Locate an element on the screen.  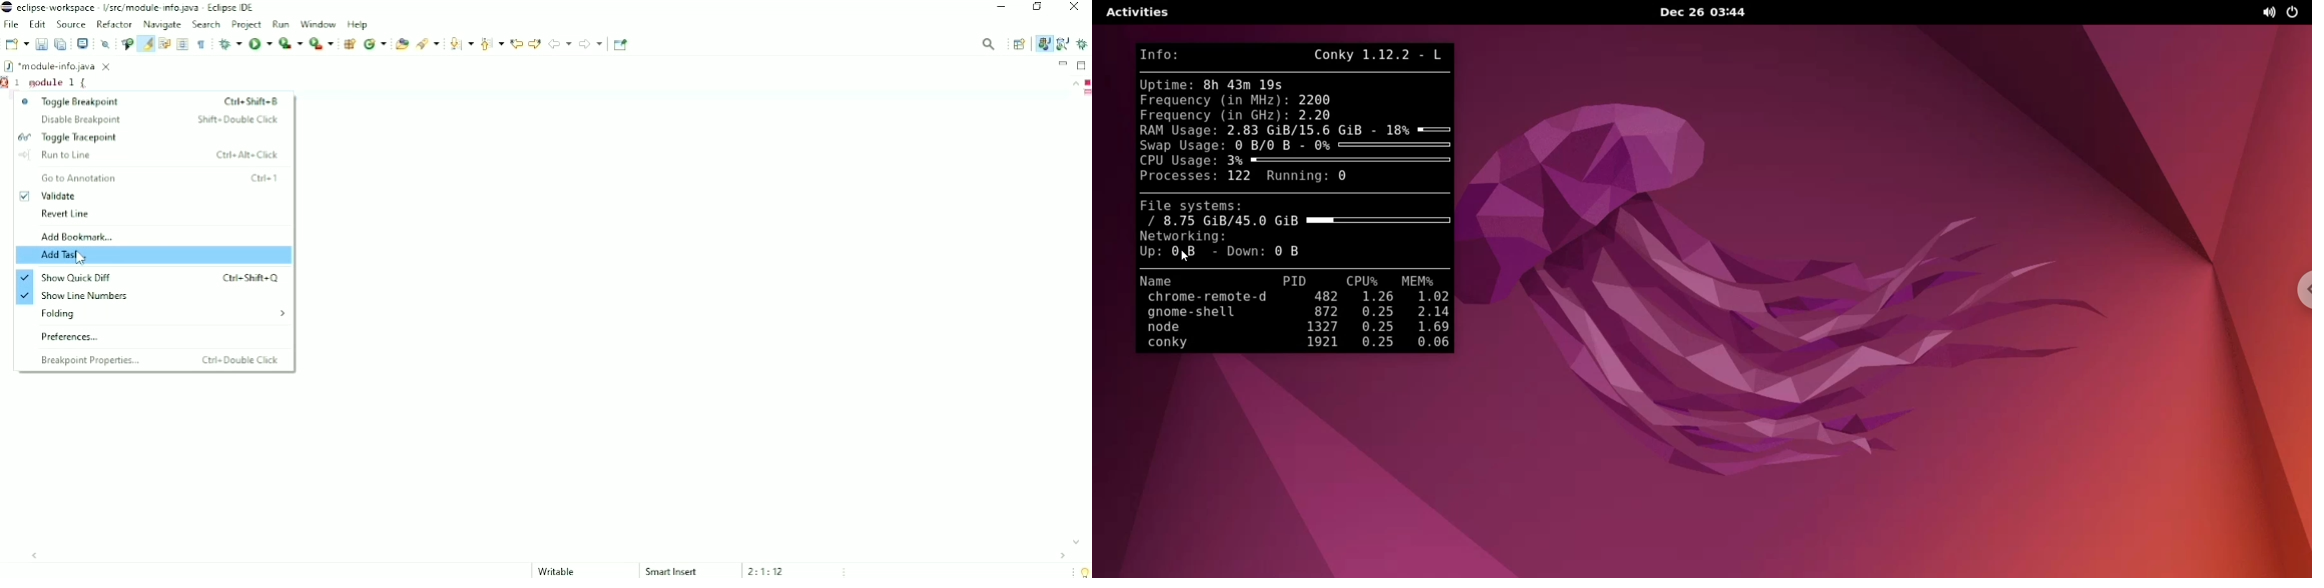
2:1:12 is located at coordinates (767, 571).